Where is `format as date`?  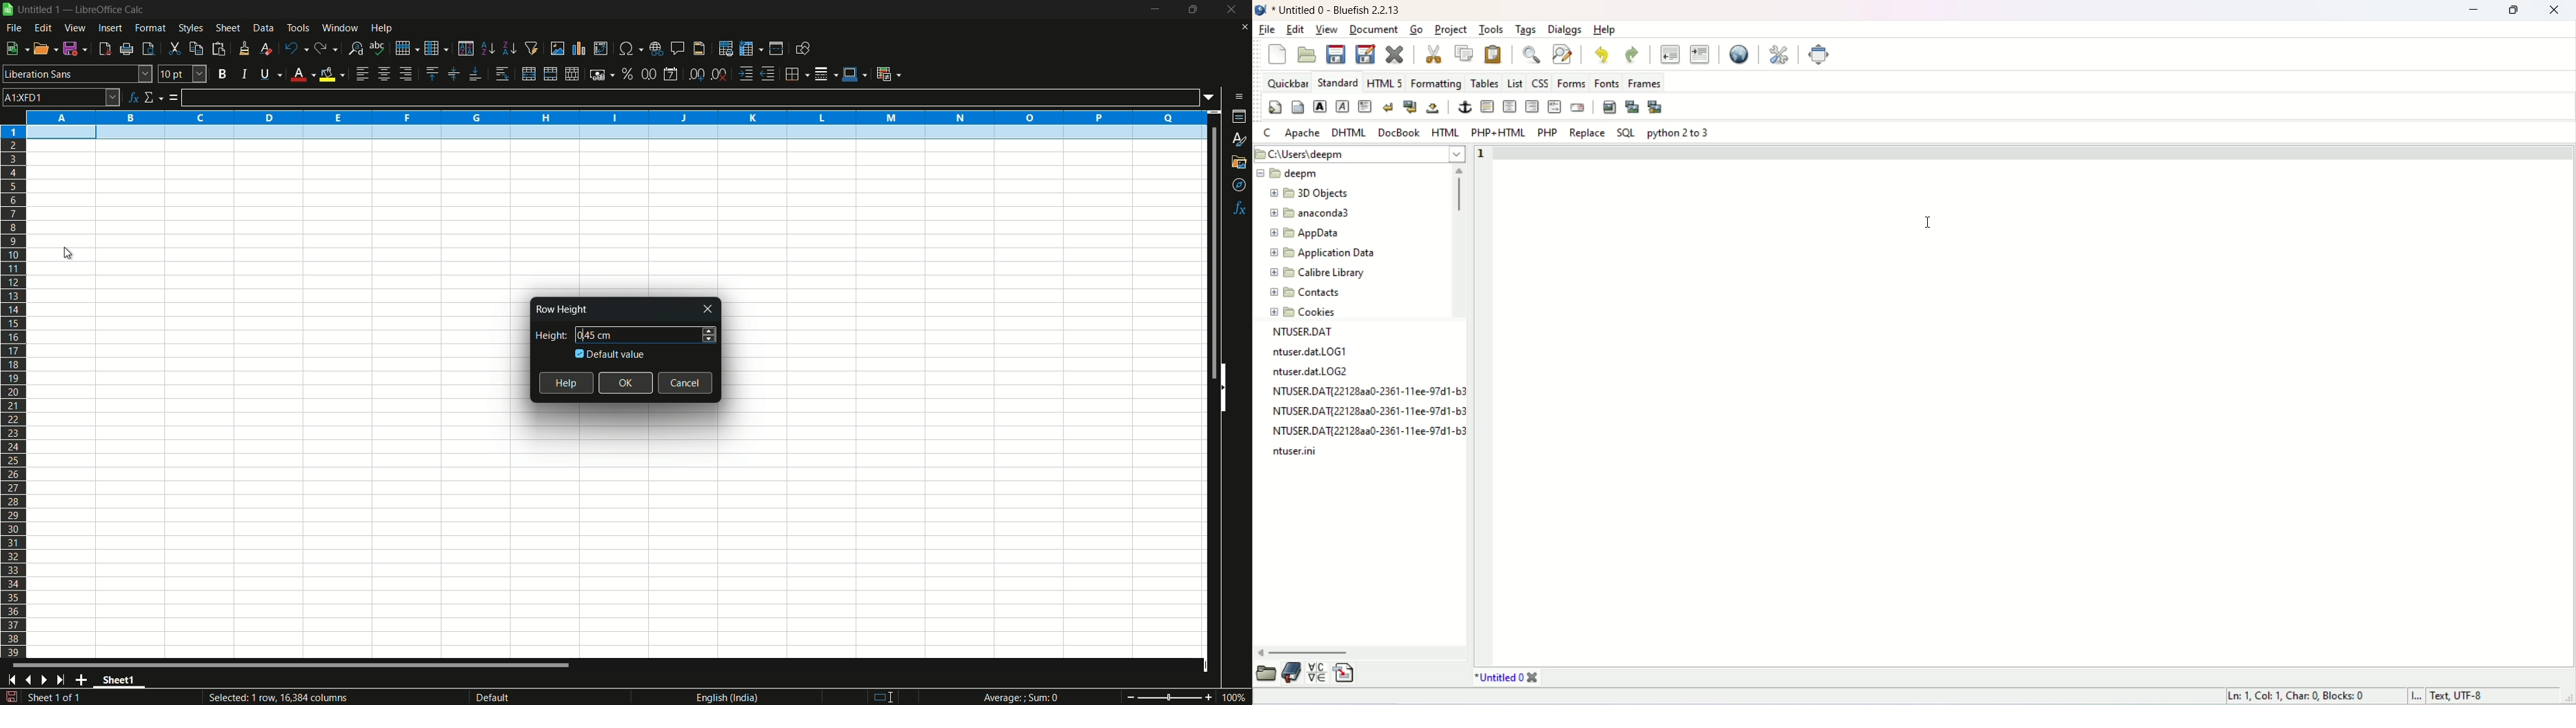 format as date is located at coordinates (671, 74).